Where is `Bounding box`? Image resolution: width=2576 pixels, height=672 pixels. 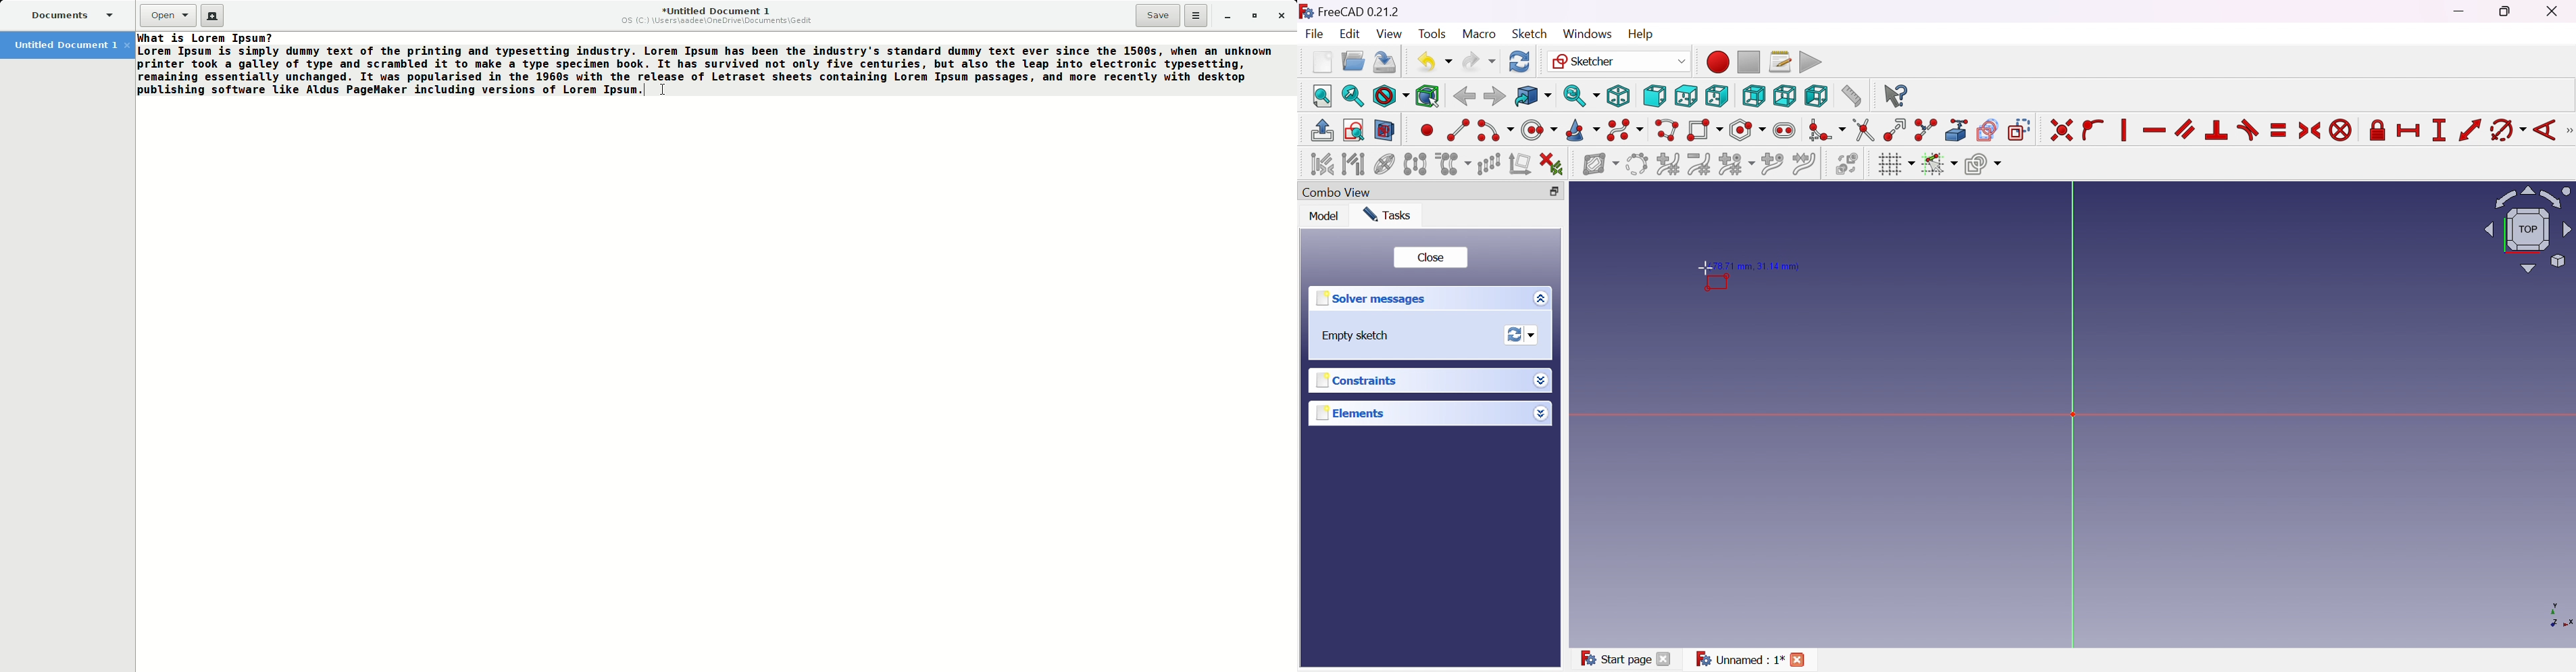
Bounding box is located at coordinates (1428, 97).